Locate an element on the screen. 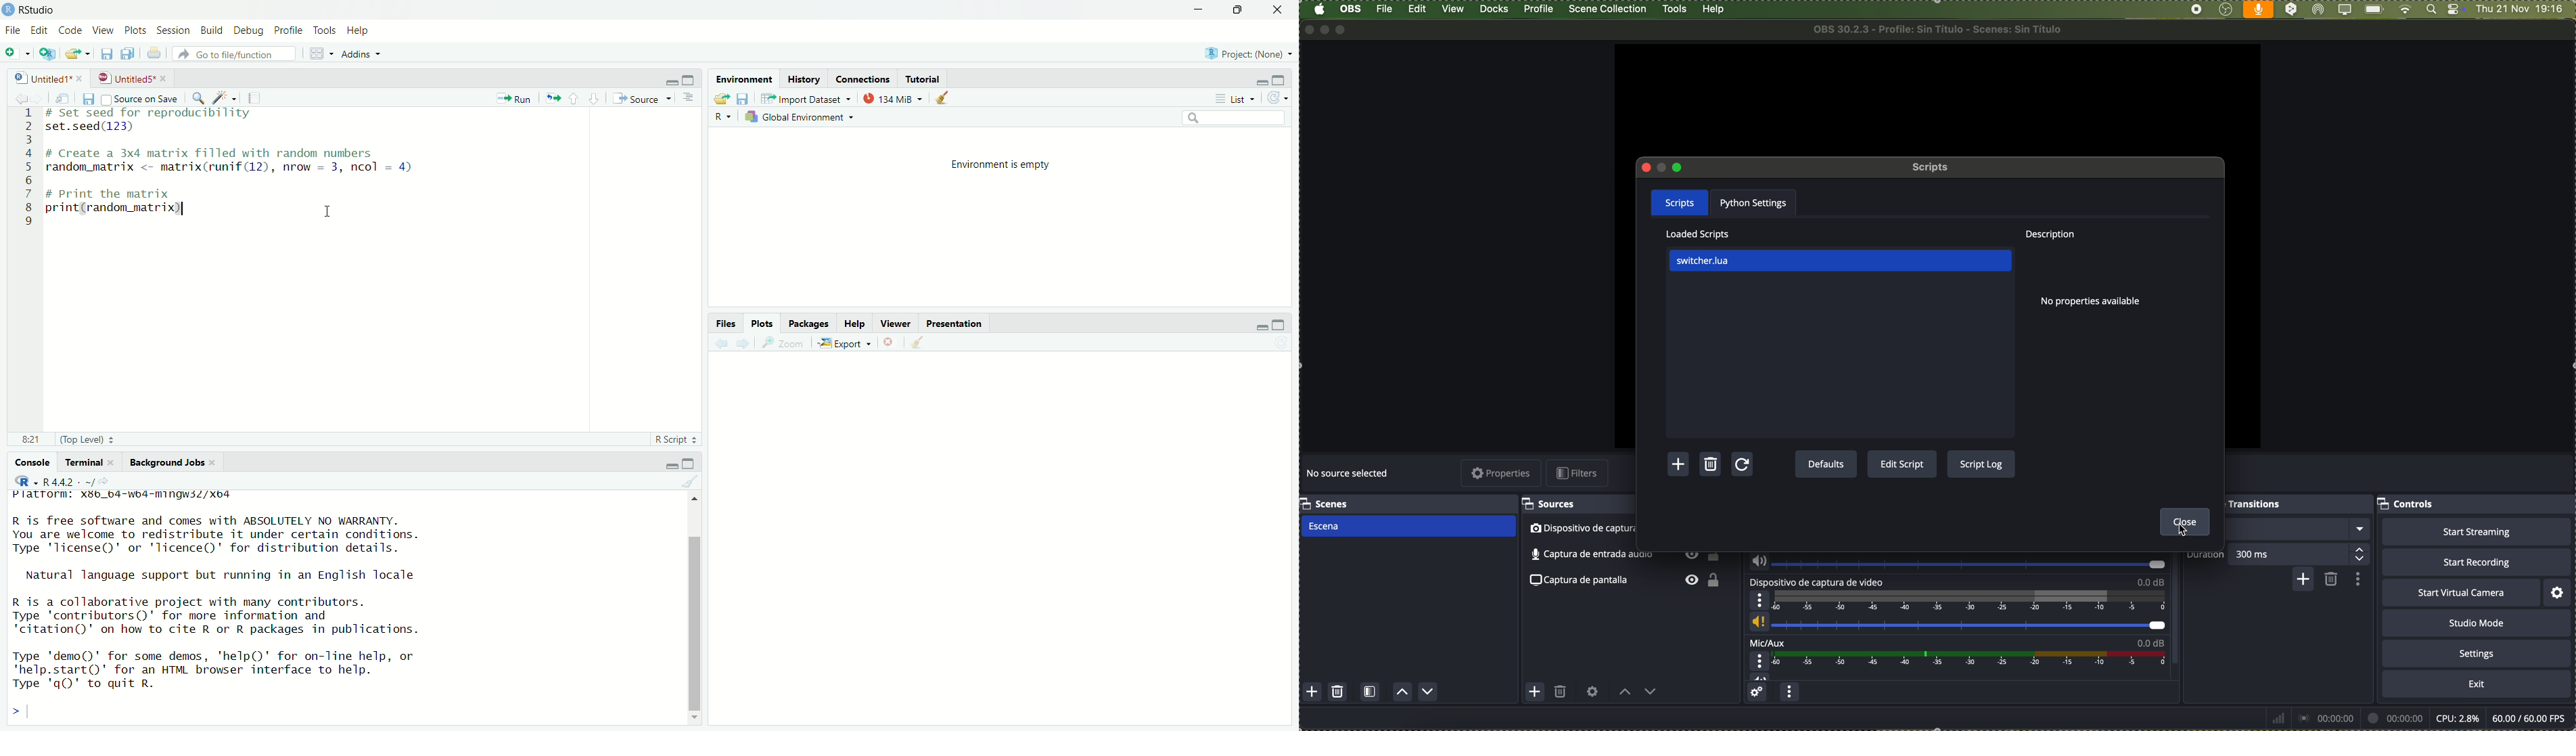  clear is located at coordinates (943, 99).